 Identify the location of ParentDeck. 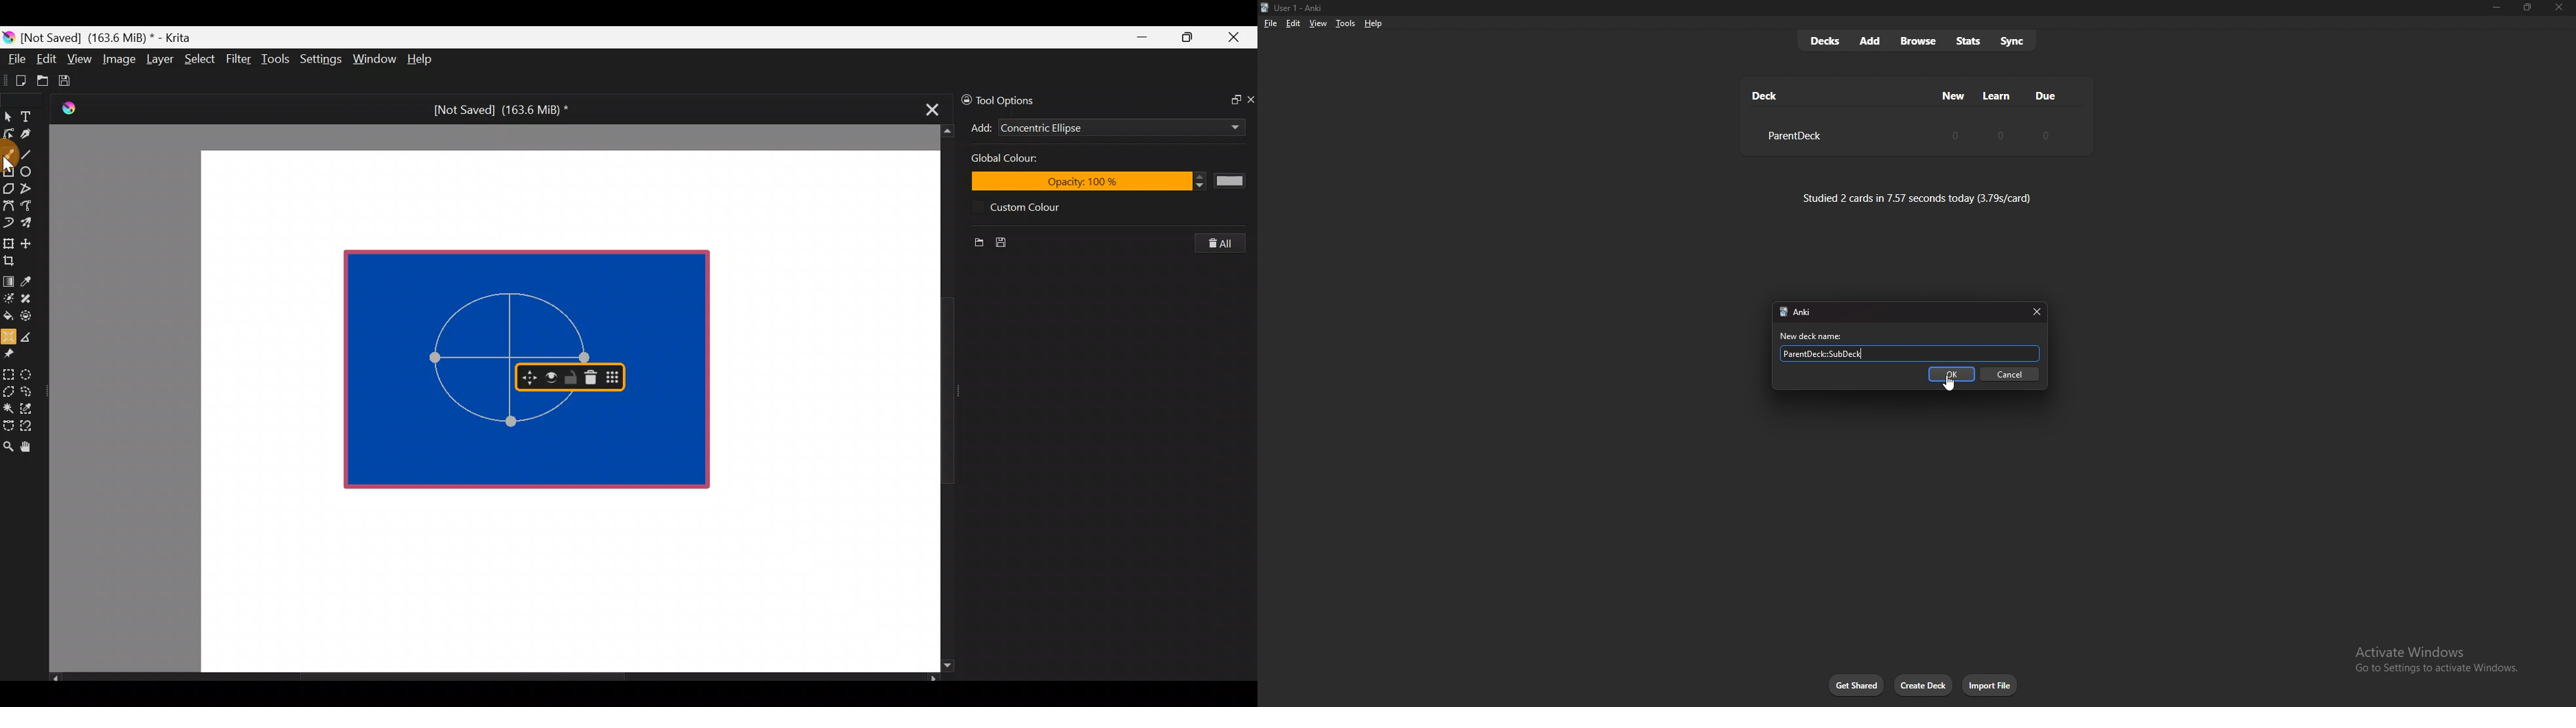
(1792, 136).